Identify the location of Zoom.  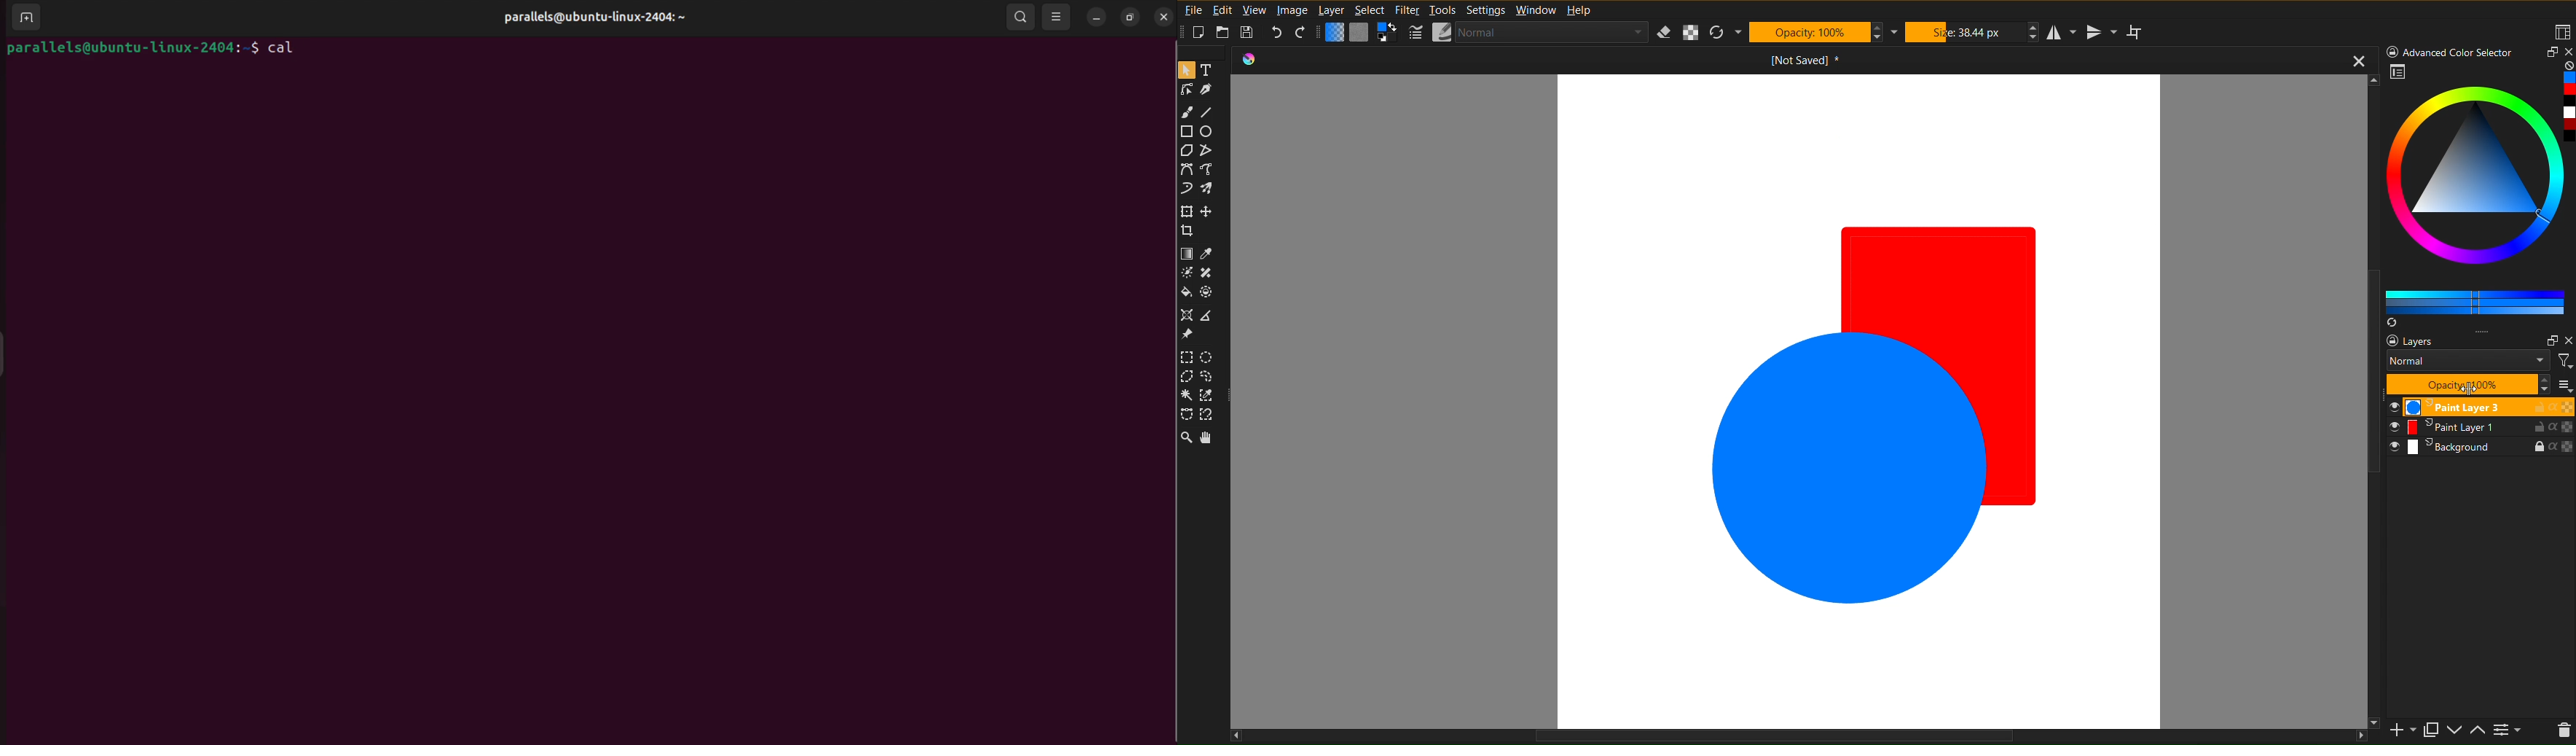
(1186, 441).